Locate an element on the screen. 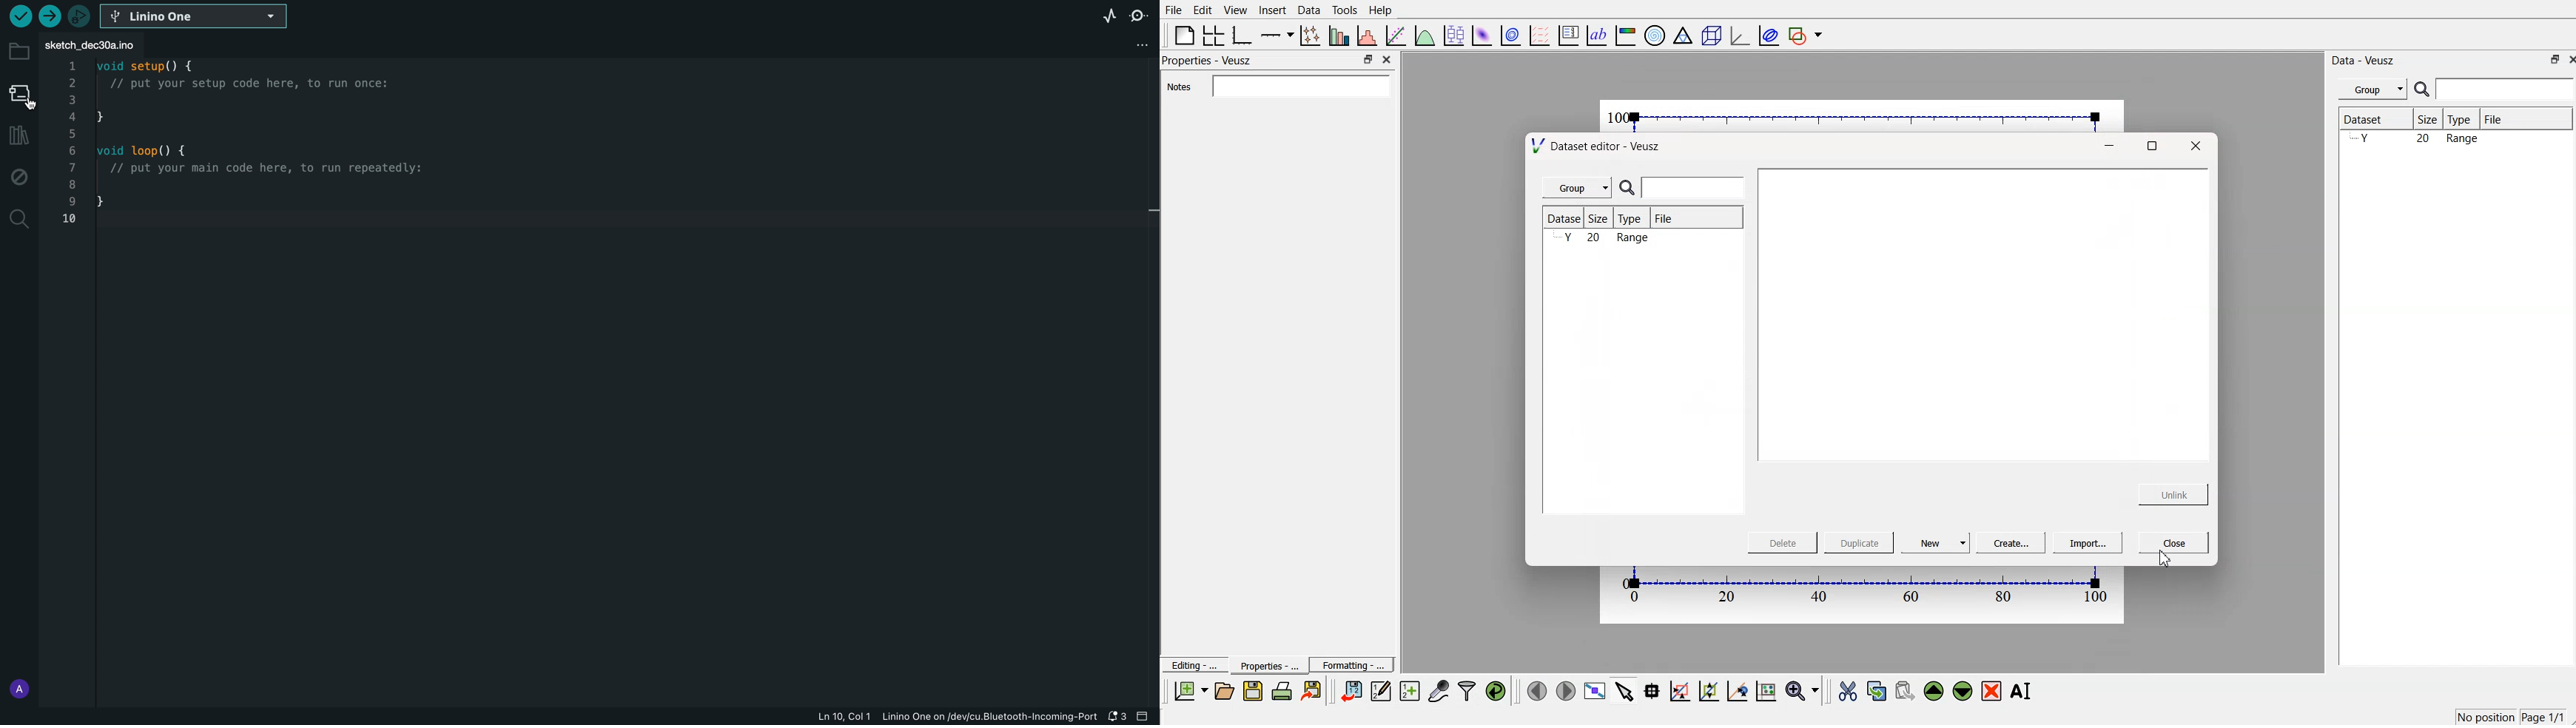 This screenshot has width=2576, height=728. y 20 range is located at coordinates (2421, 141).